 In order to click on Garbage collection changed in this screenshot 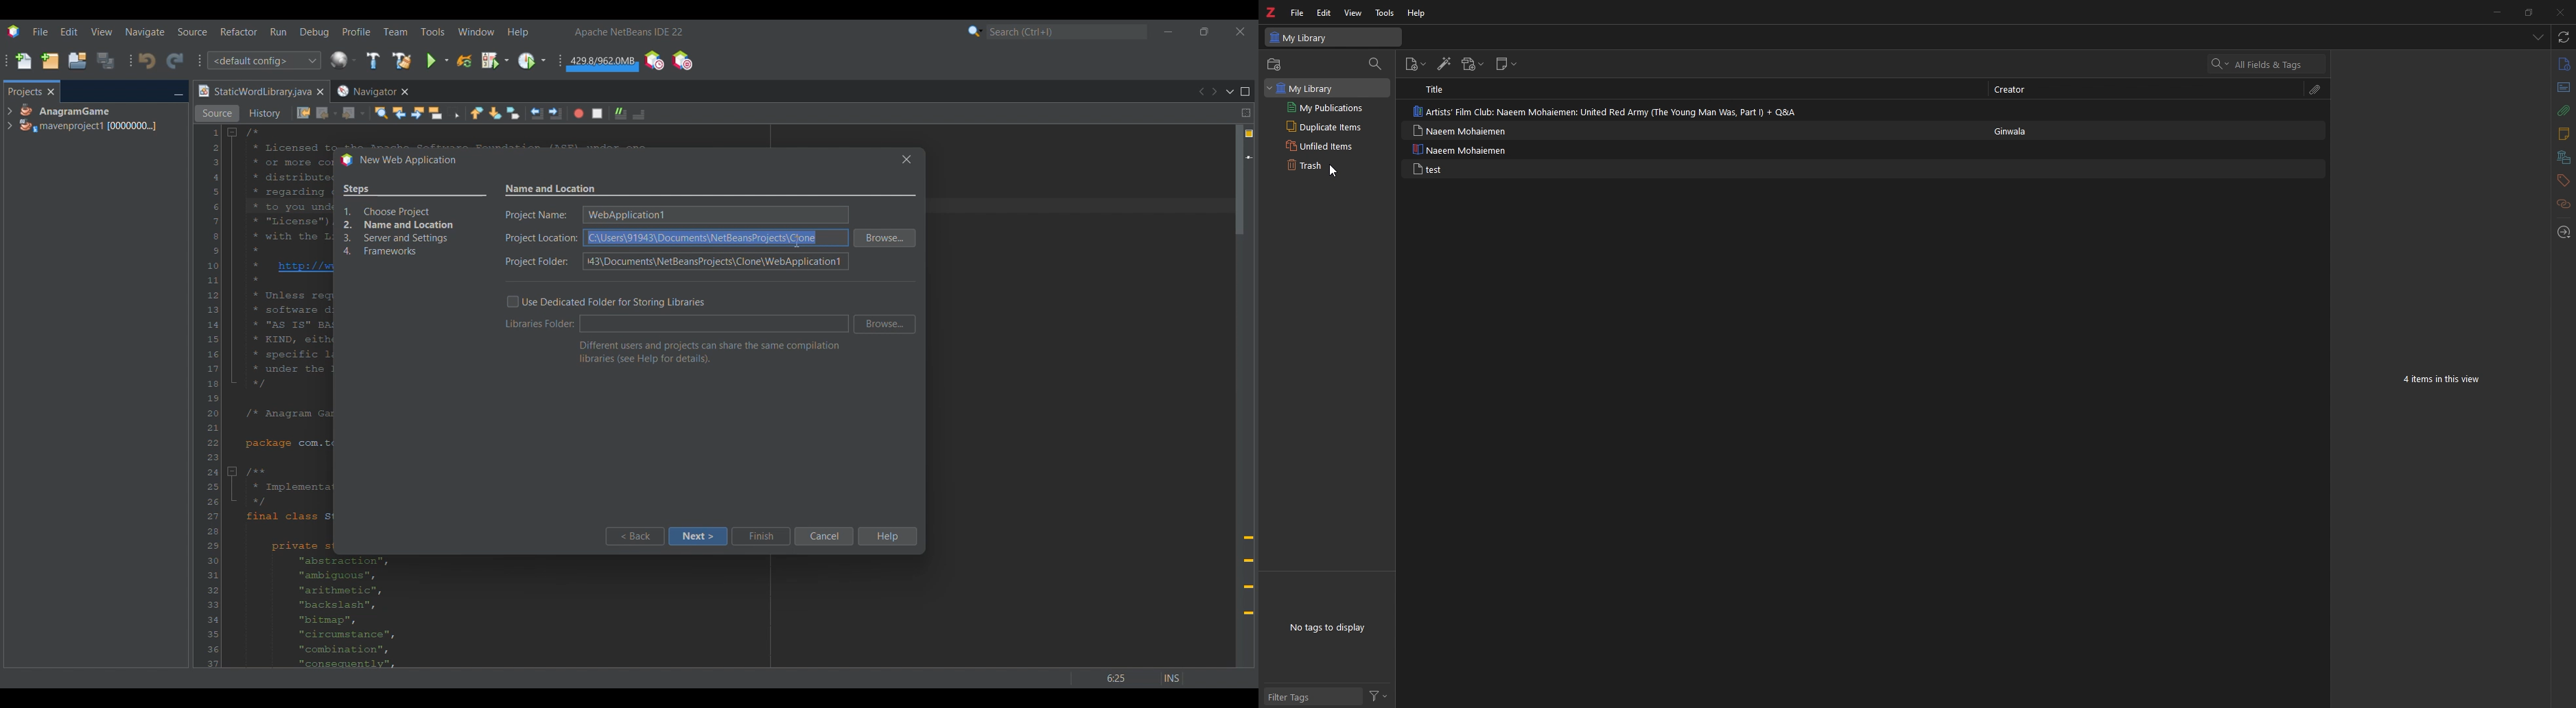, I will do `click(603, 64)`.